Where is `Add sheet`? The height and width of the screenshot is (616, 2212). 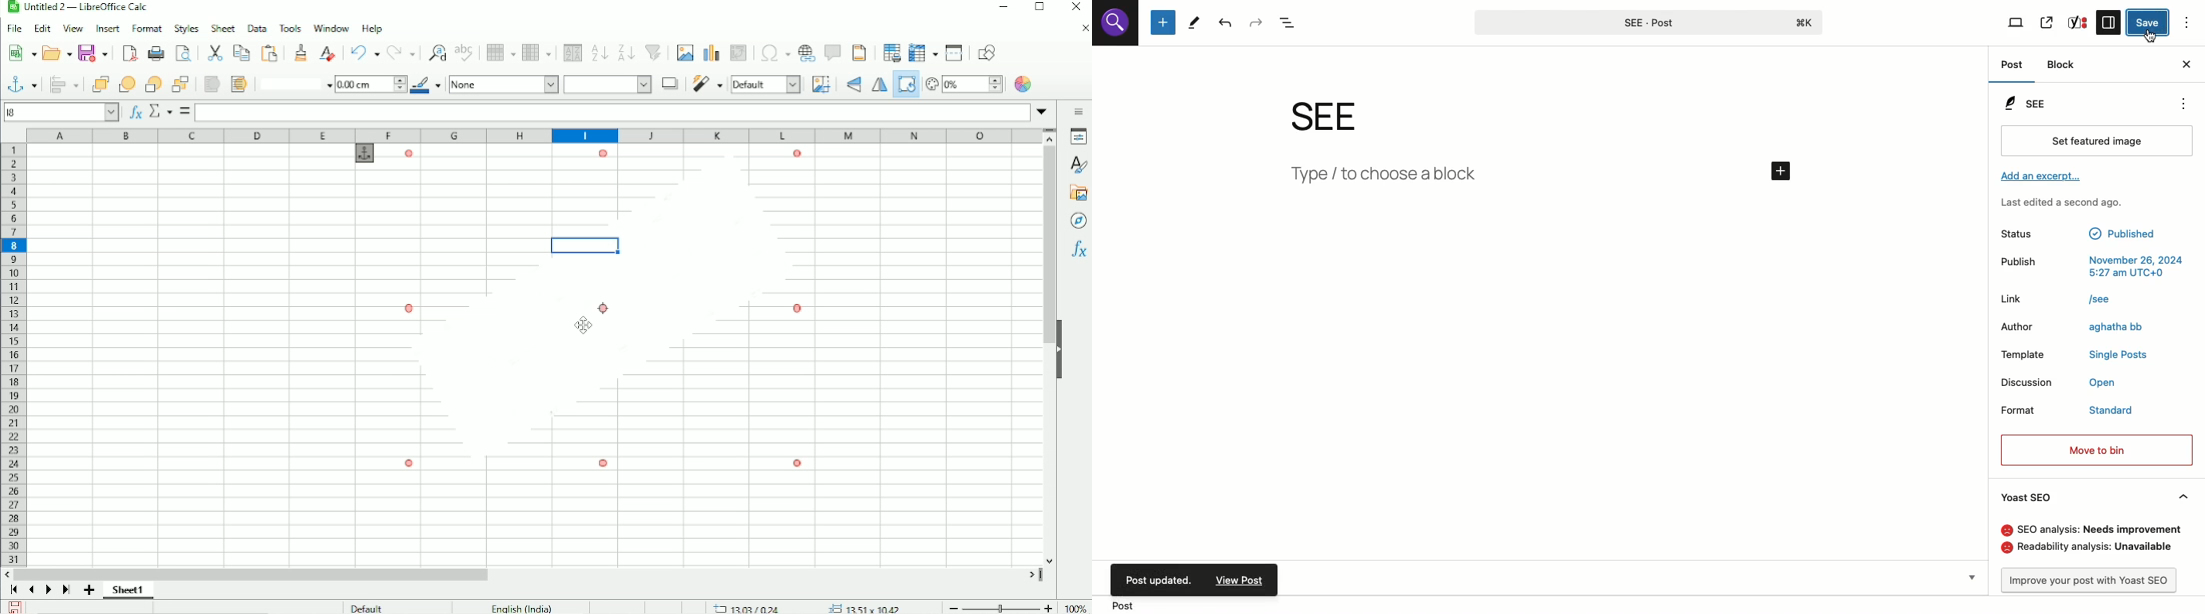
Add sheet is located at coordinates (88, 590).